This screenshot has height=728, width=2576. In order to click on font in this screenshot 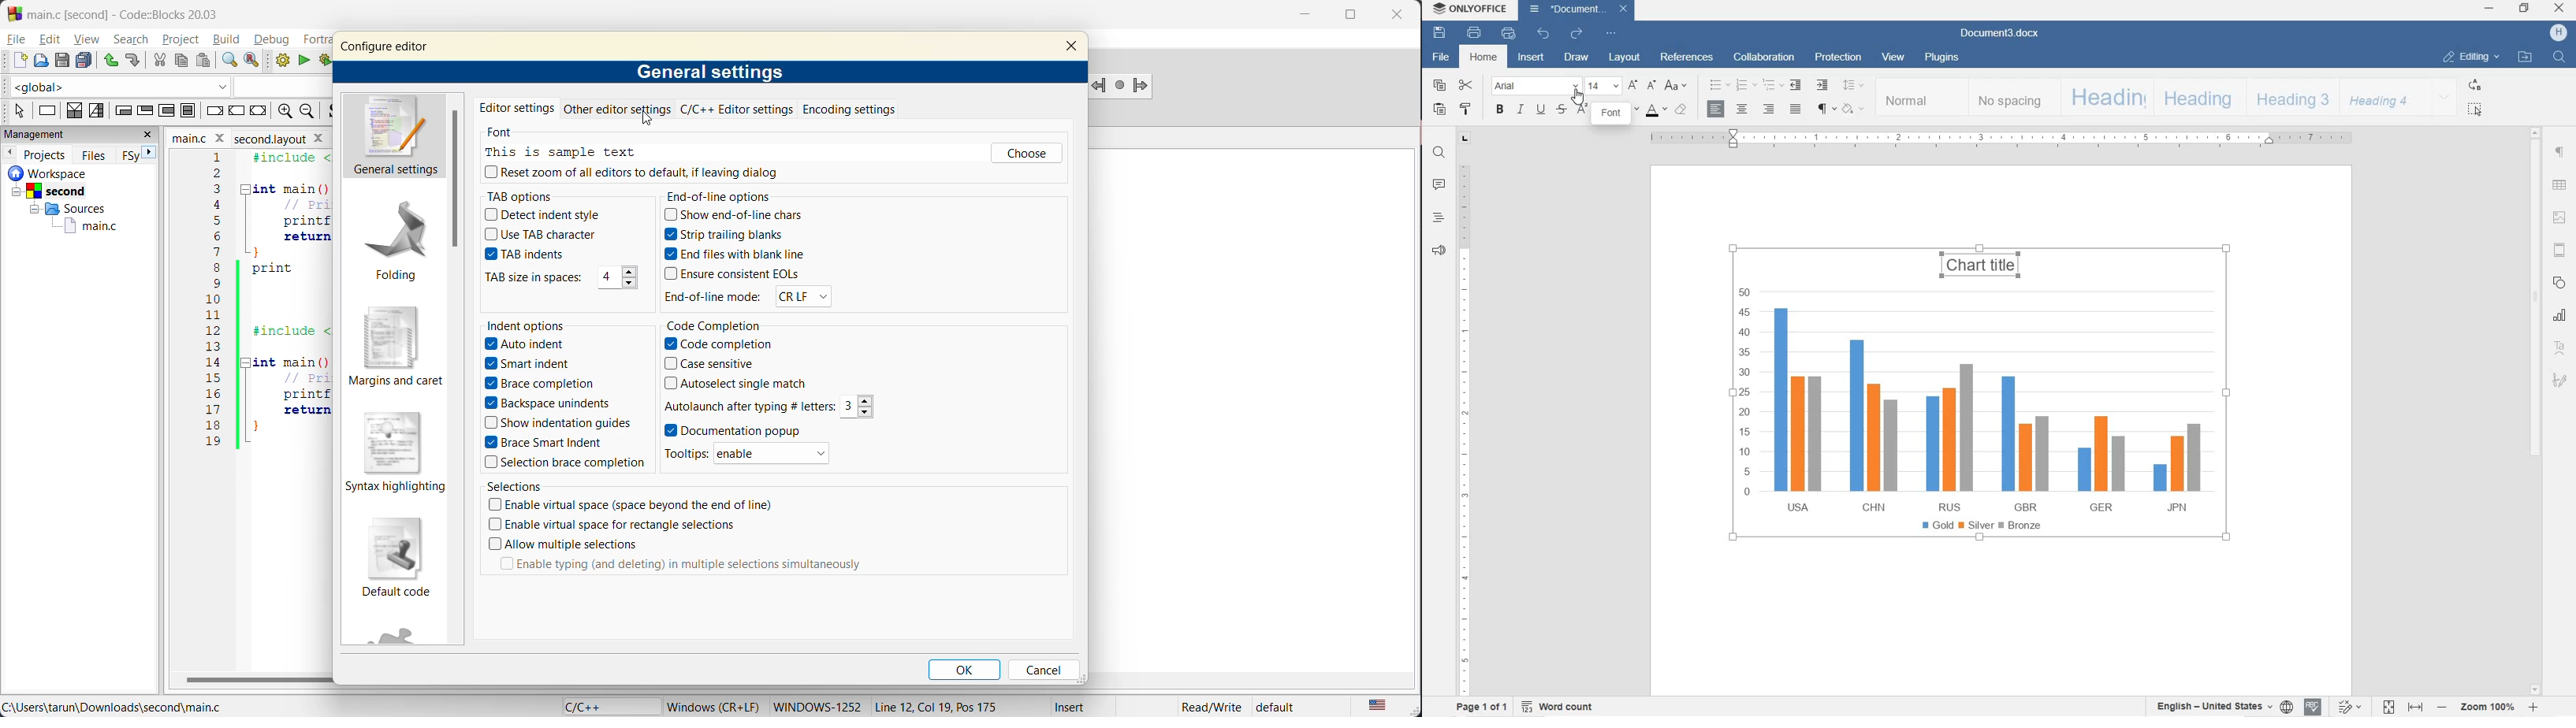, I will do `click(507, 133)`.